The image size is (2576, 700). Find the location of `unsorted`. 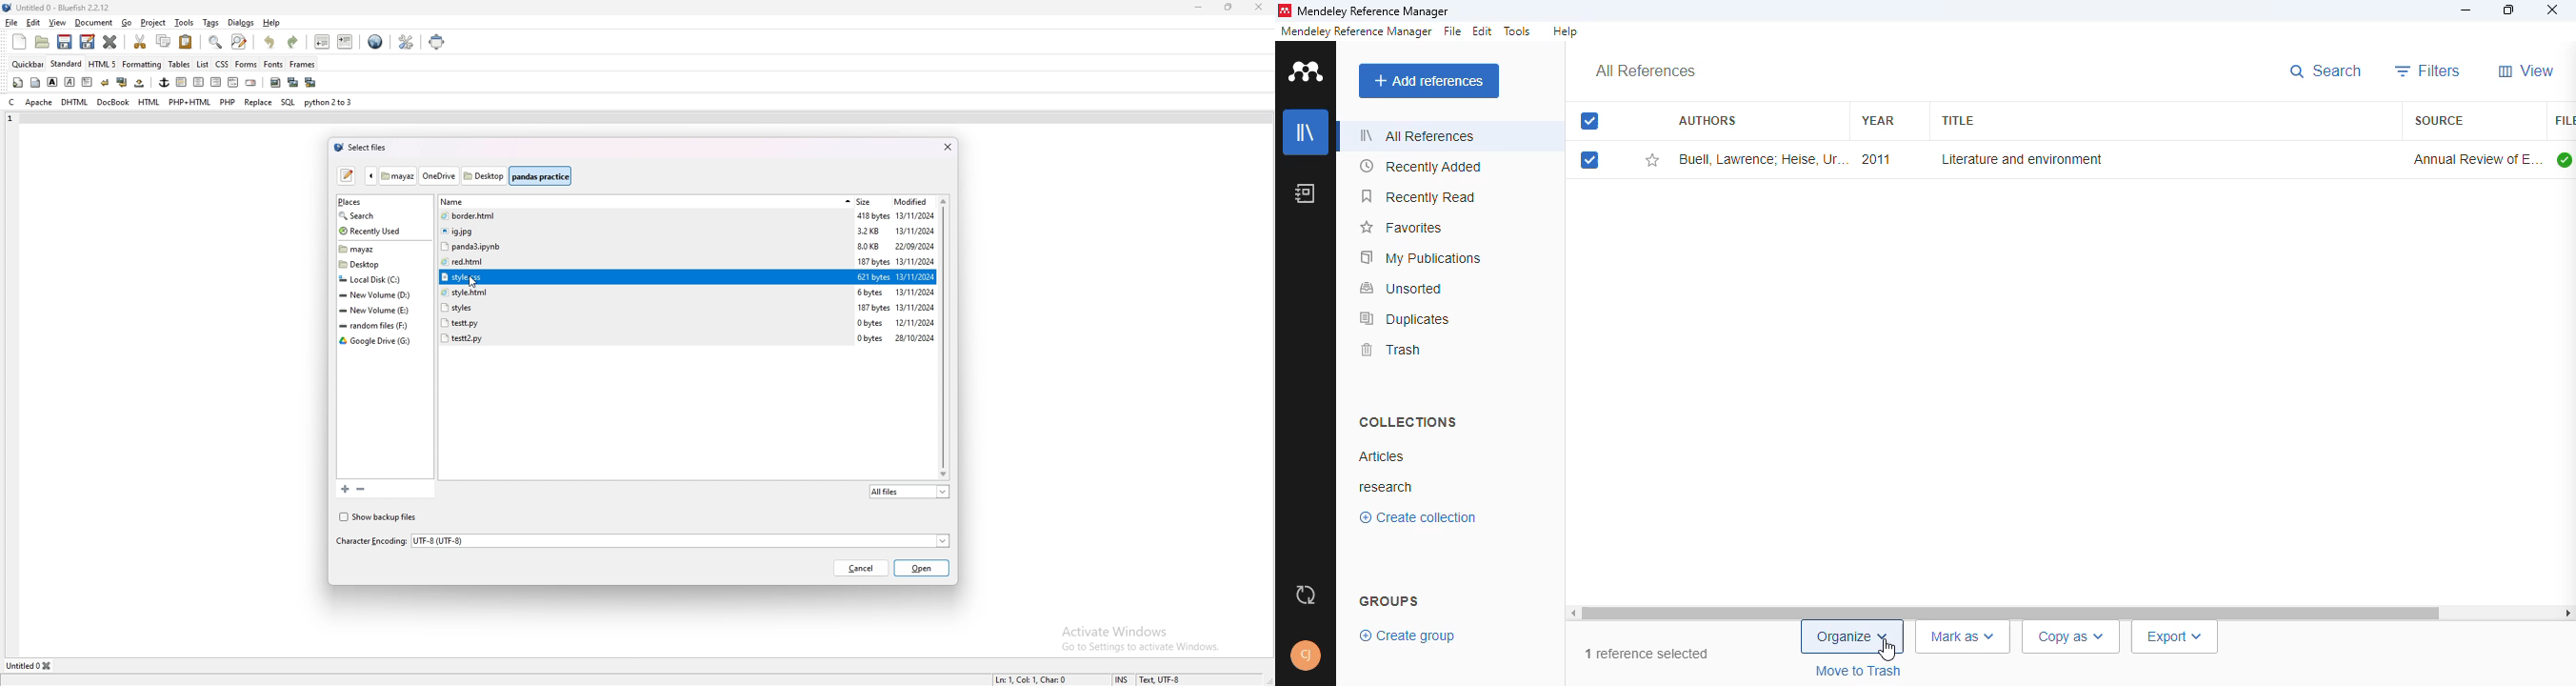

unsorted is located at coordinates (1403, 289).